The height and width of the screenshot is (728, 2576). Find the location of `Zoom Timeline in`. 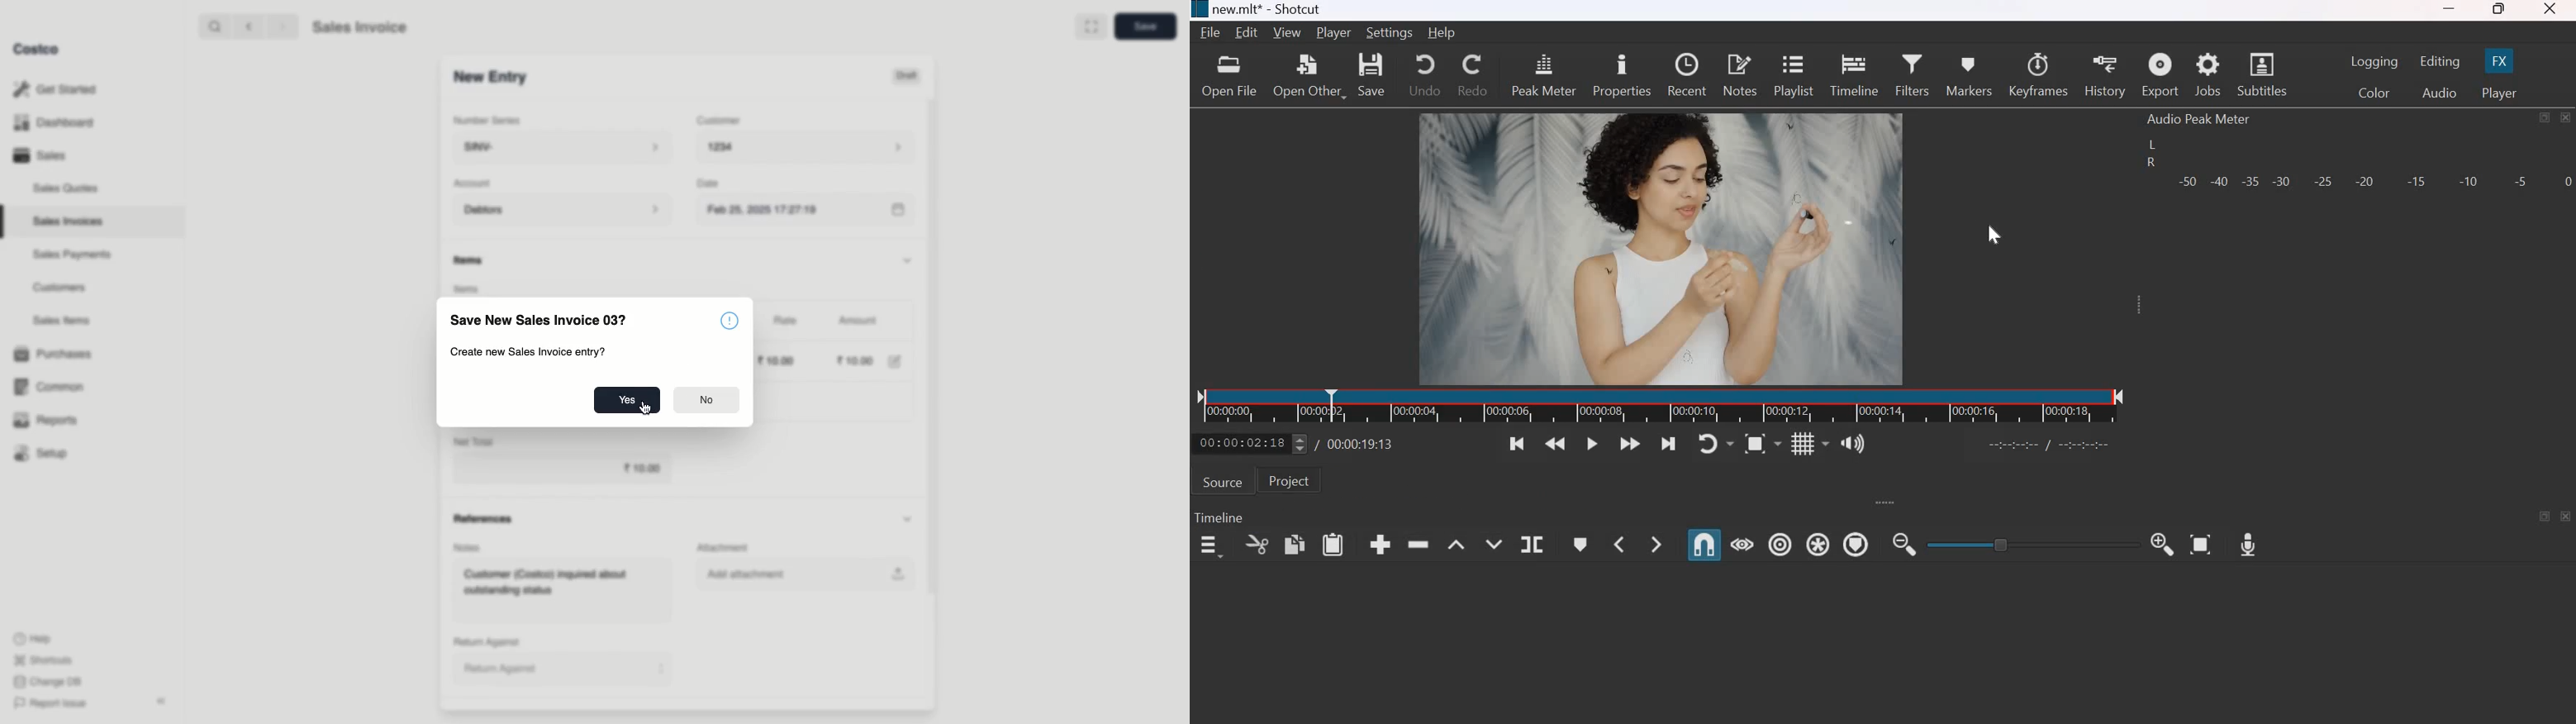

Zoom Timeline in is located at coordinates (2165, 544).